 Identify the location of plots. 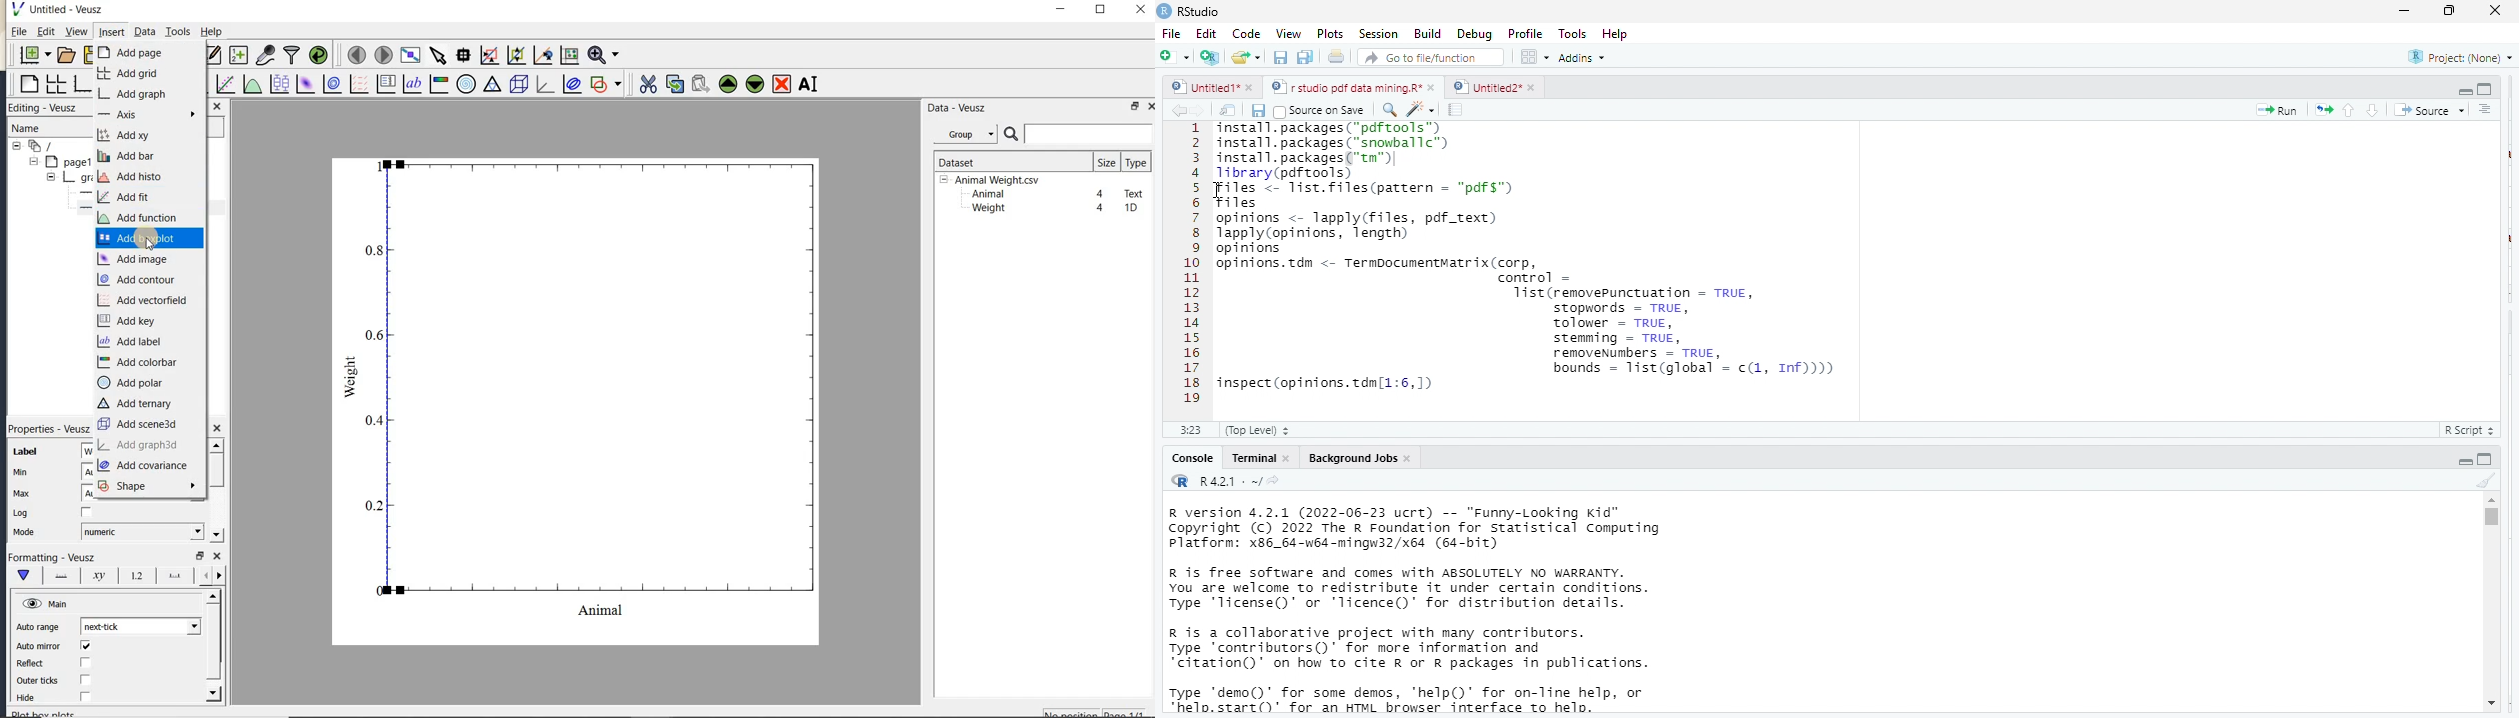
(1330, 34).